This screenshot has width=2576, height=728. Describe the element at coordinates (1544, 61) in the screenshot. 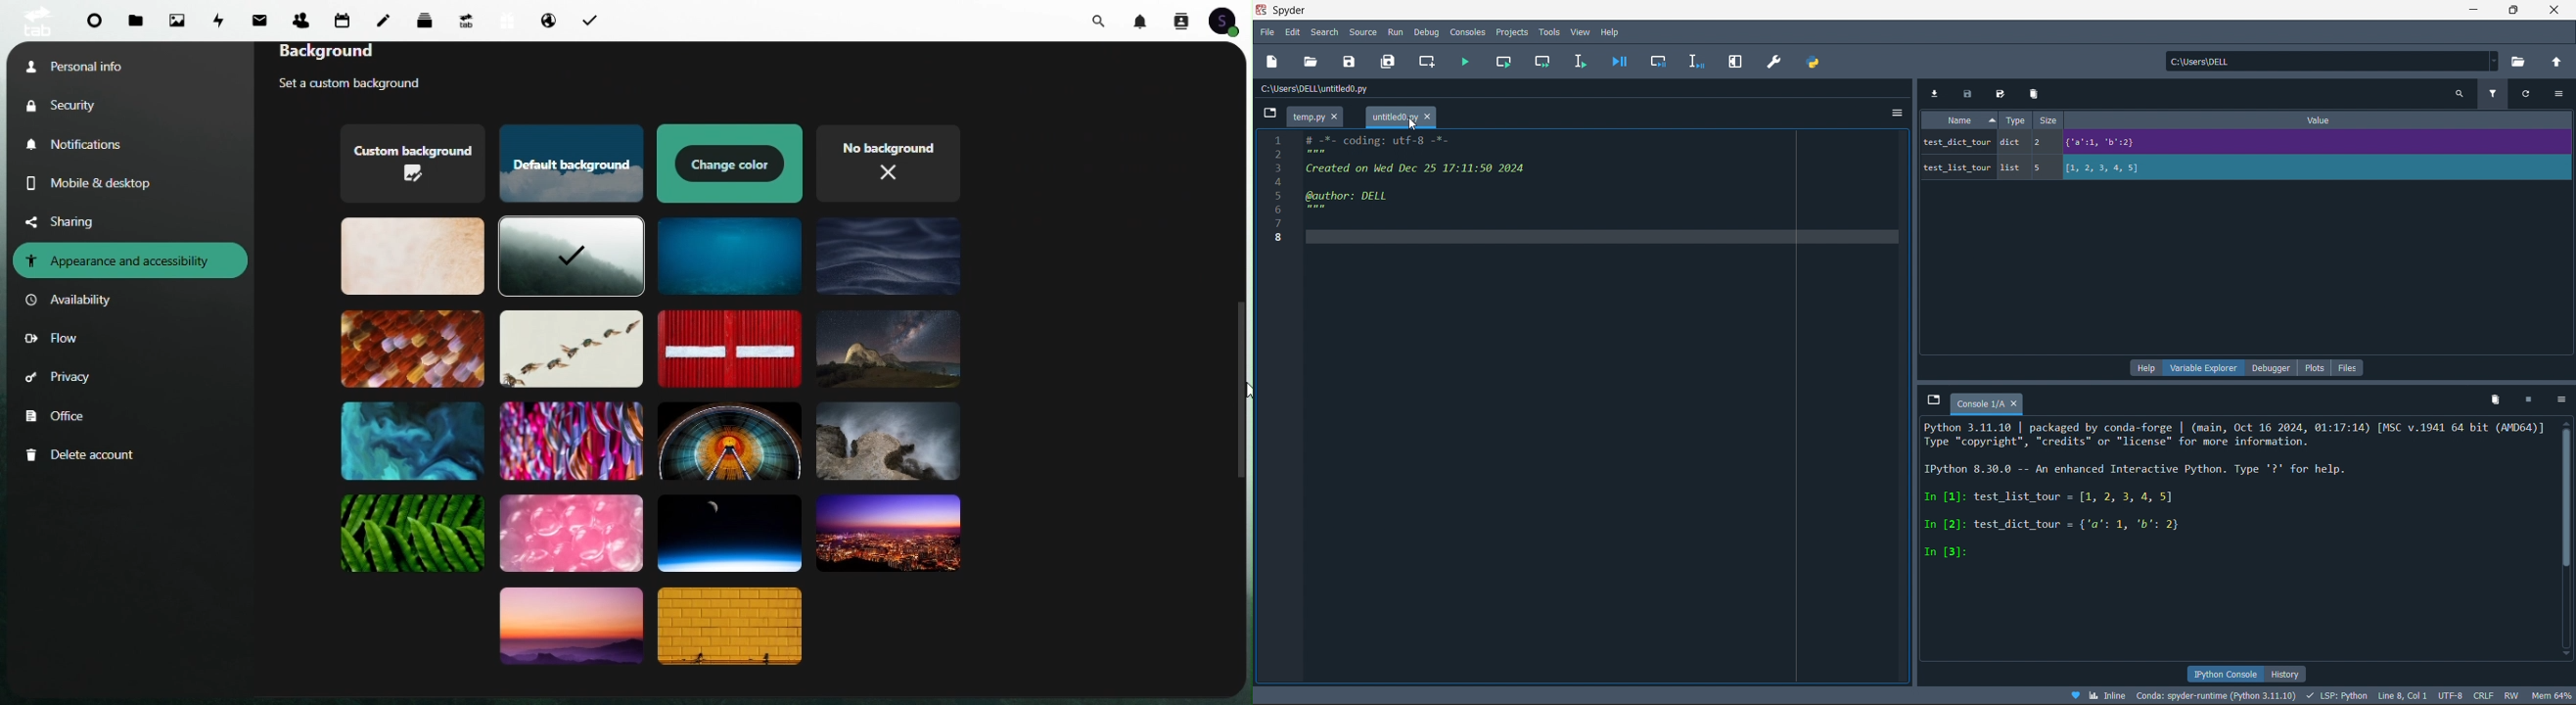

I see `run cell and move` at that location.